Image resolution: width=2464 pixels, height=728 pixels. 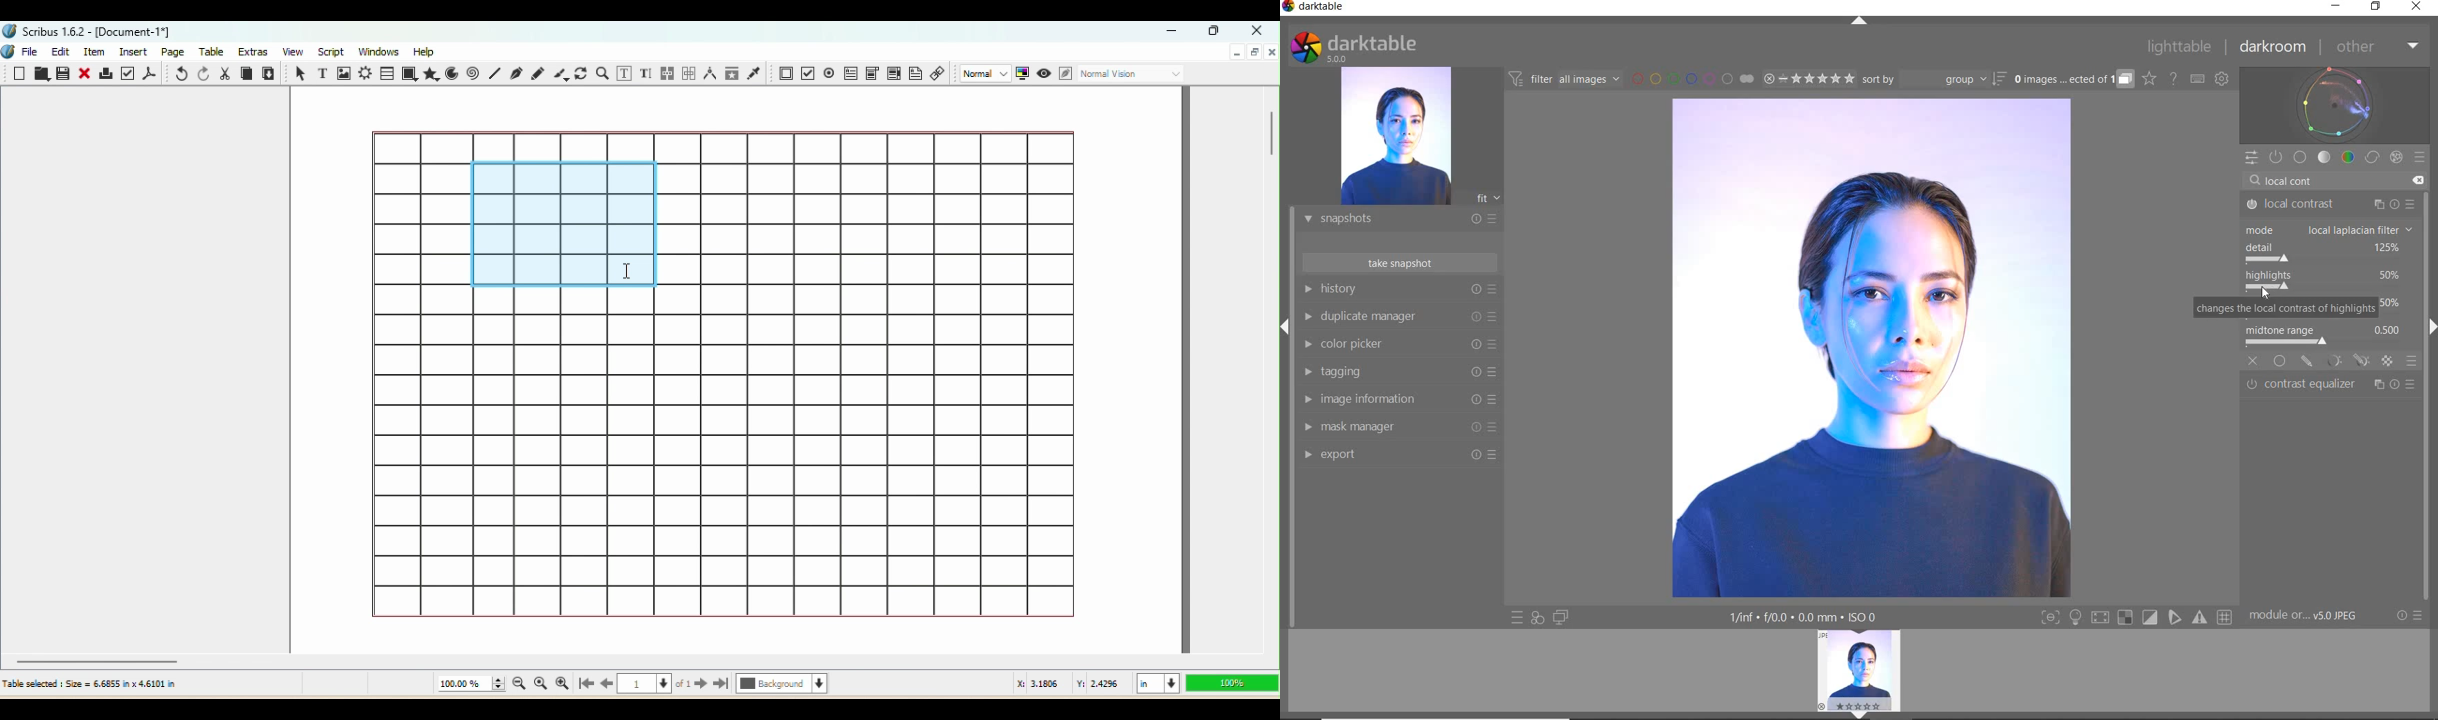 I want to click on Zoom in, so click(x=562, y=684).